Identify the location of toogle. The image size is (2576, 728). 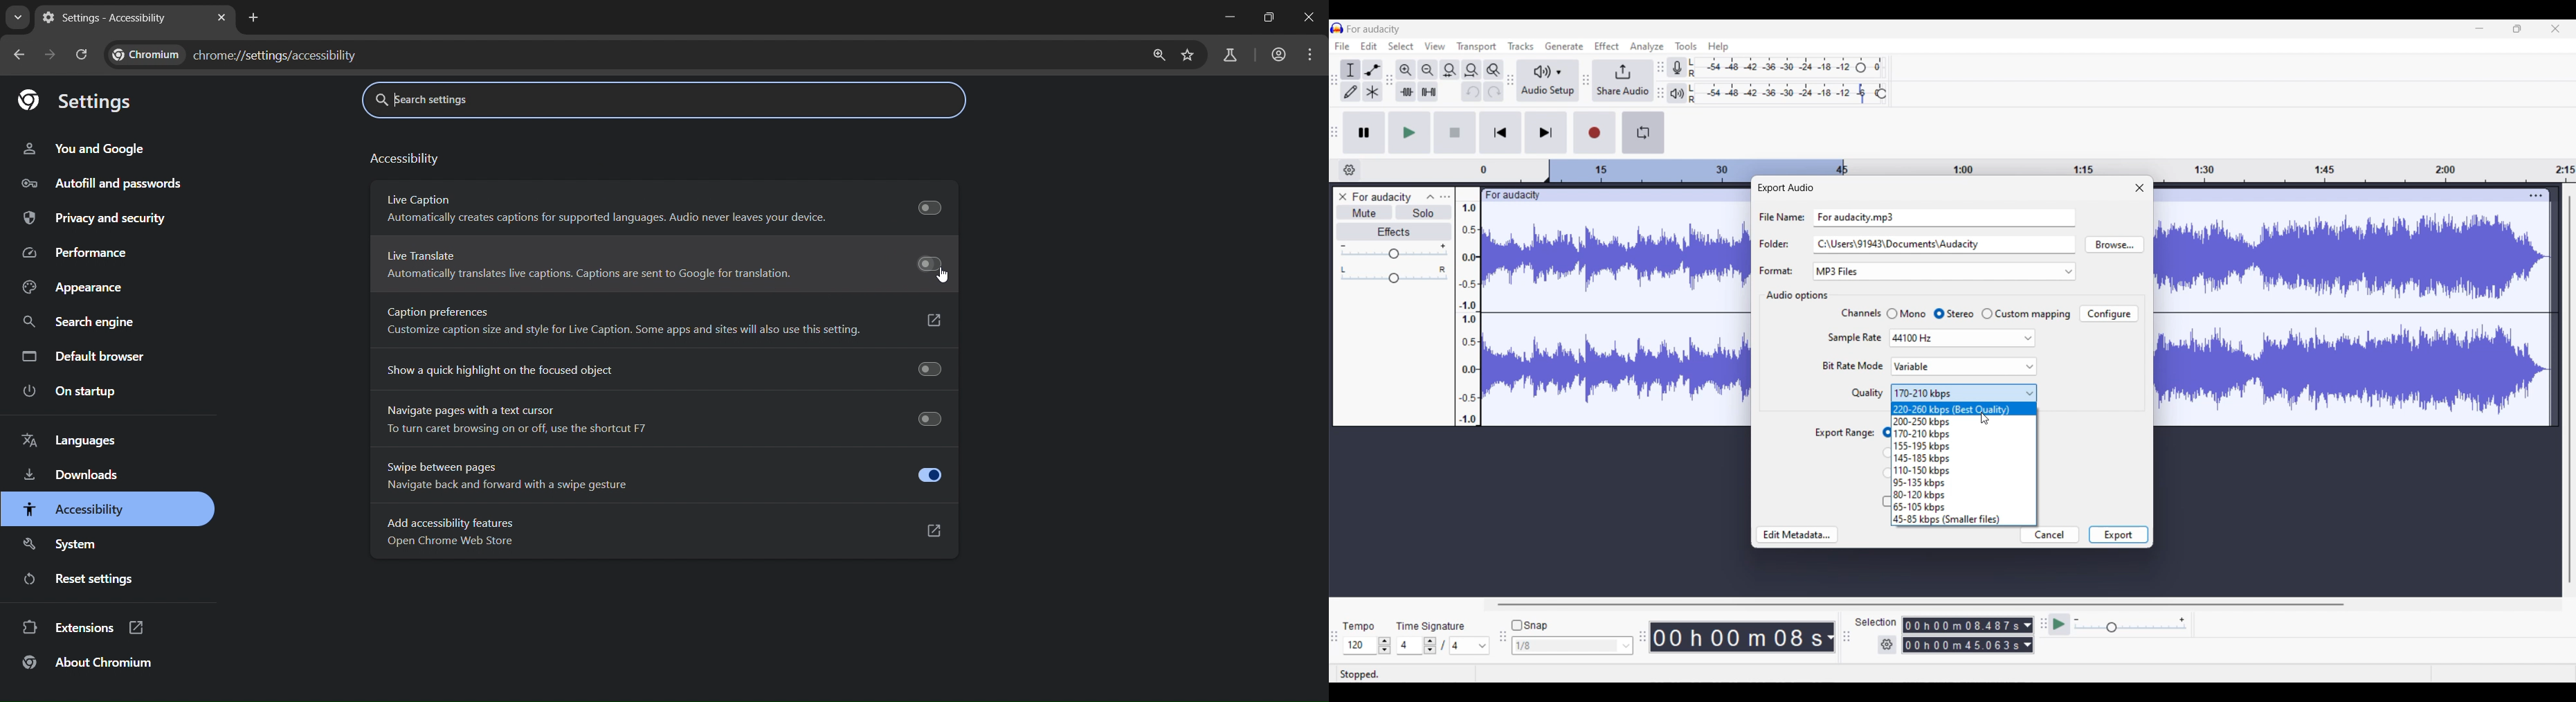
(924, 205).